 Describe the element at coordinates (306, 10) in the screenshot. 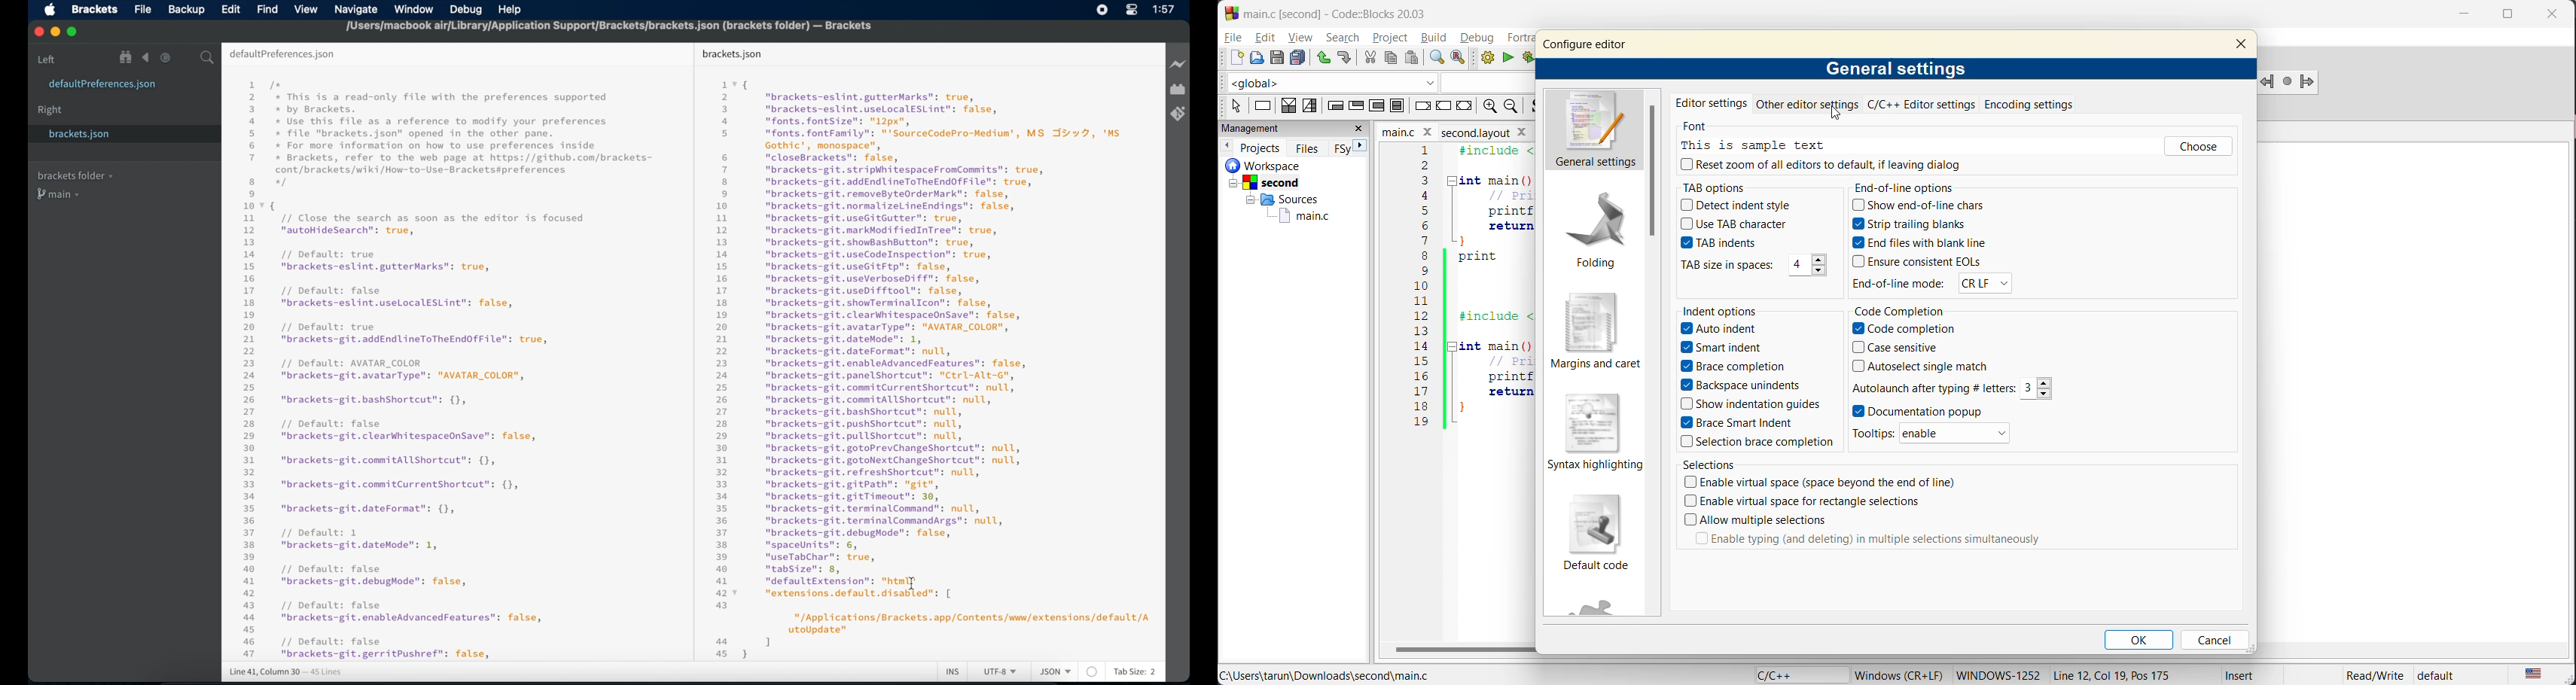

I see `view` at that location.